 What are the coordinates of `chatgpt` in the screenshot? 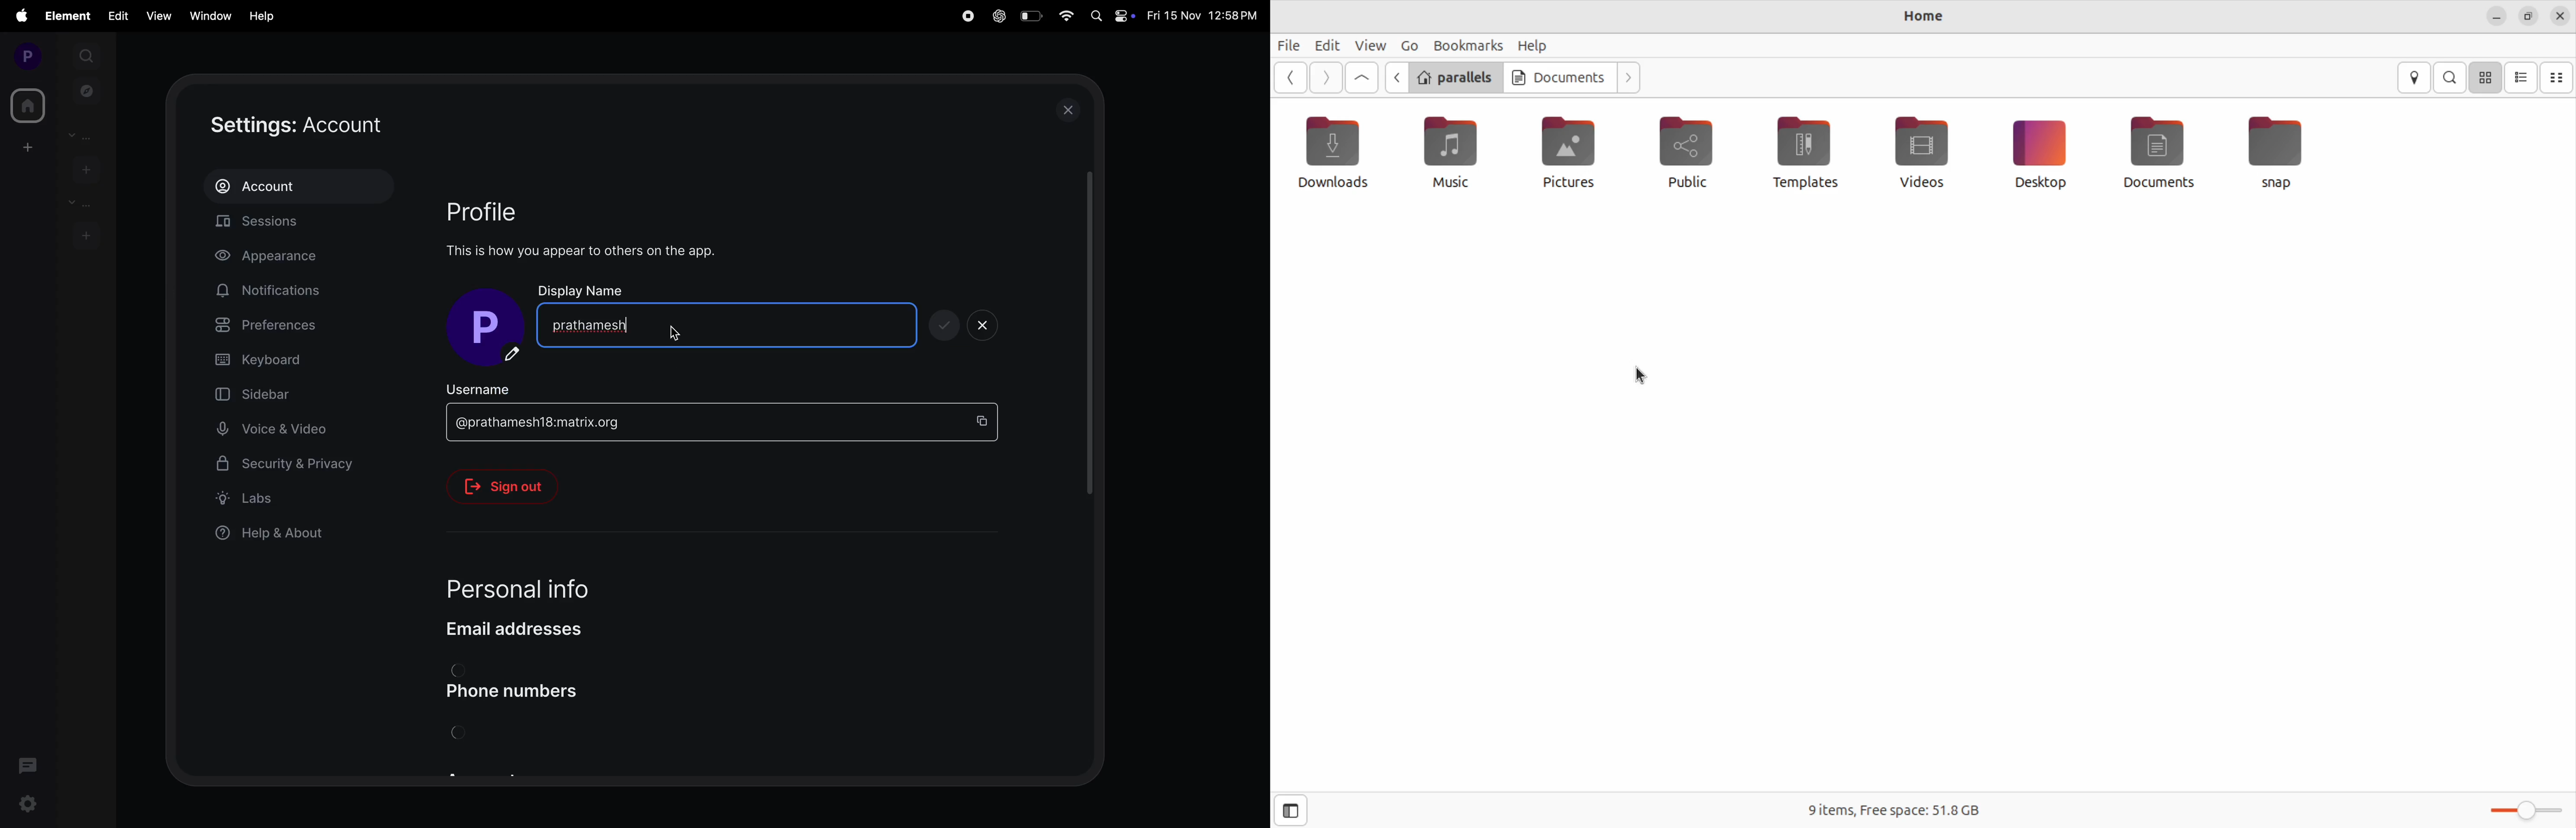 It's located at (997, 16).